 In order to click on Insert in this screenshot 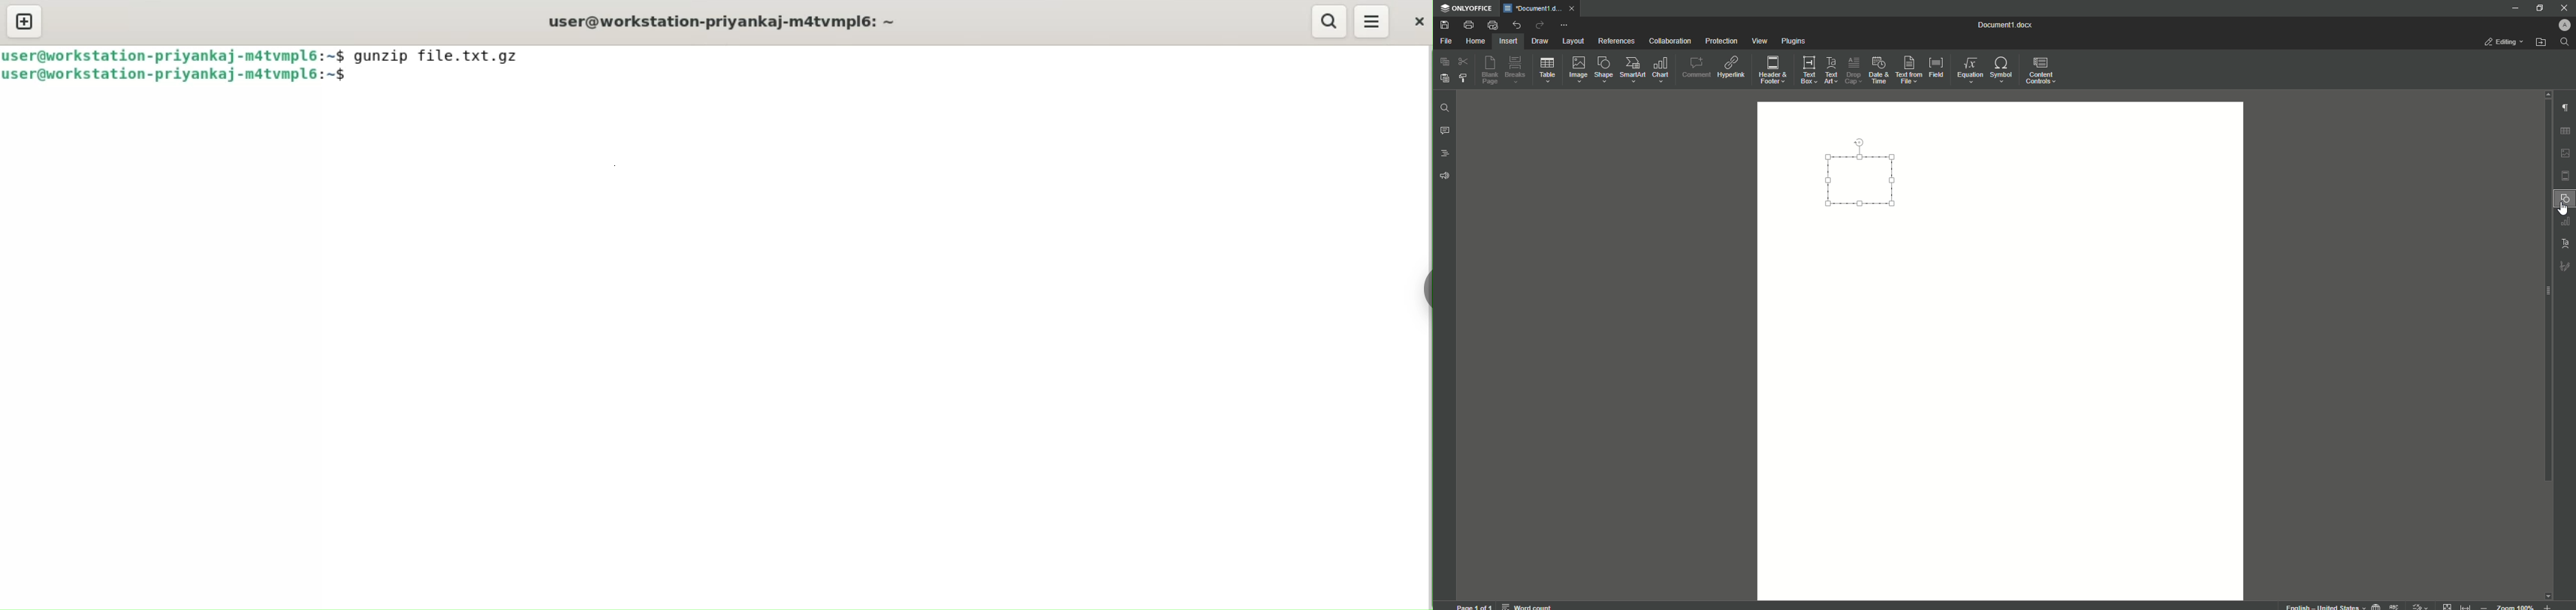, I will do `click(1507, 41)`.